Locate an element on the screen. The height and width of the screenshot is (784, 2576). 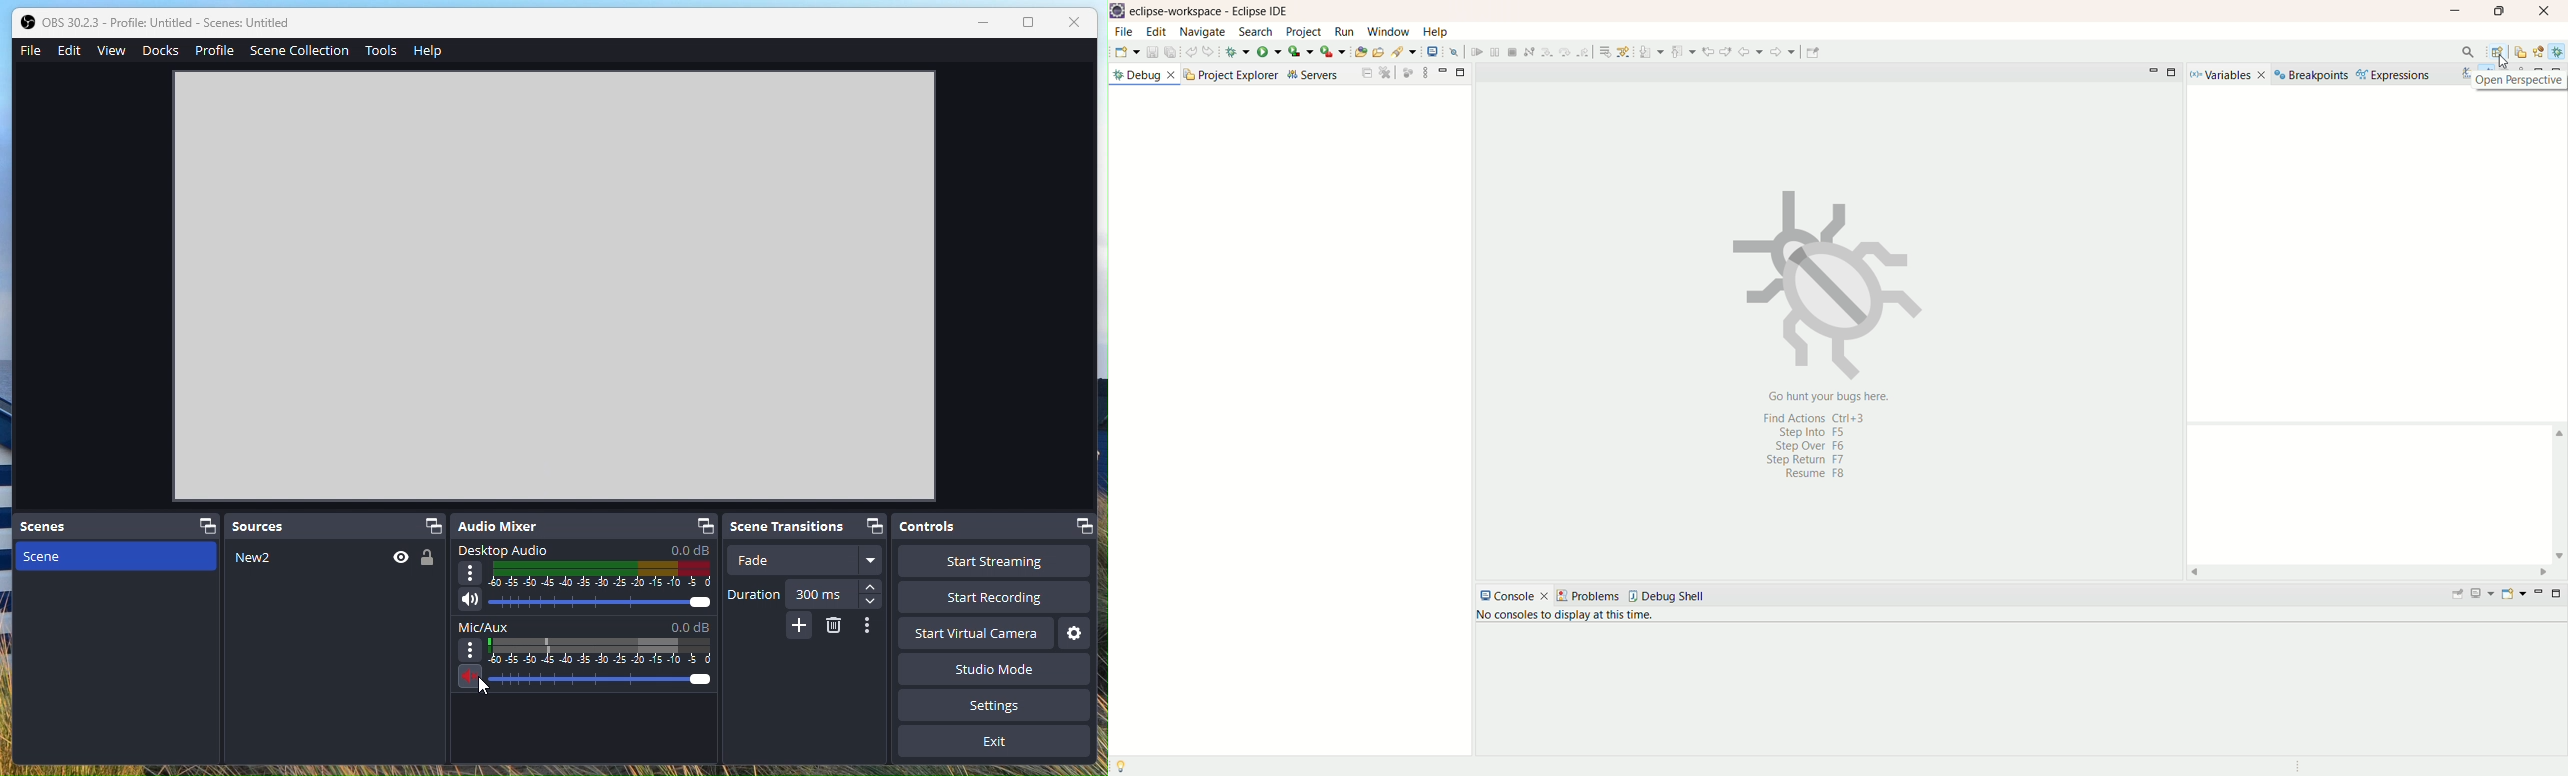
Fade is located at coordinates (808, 559).